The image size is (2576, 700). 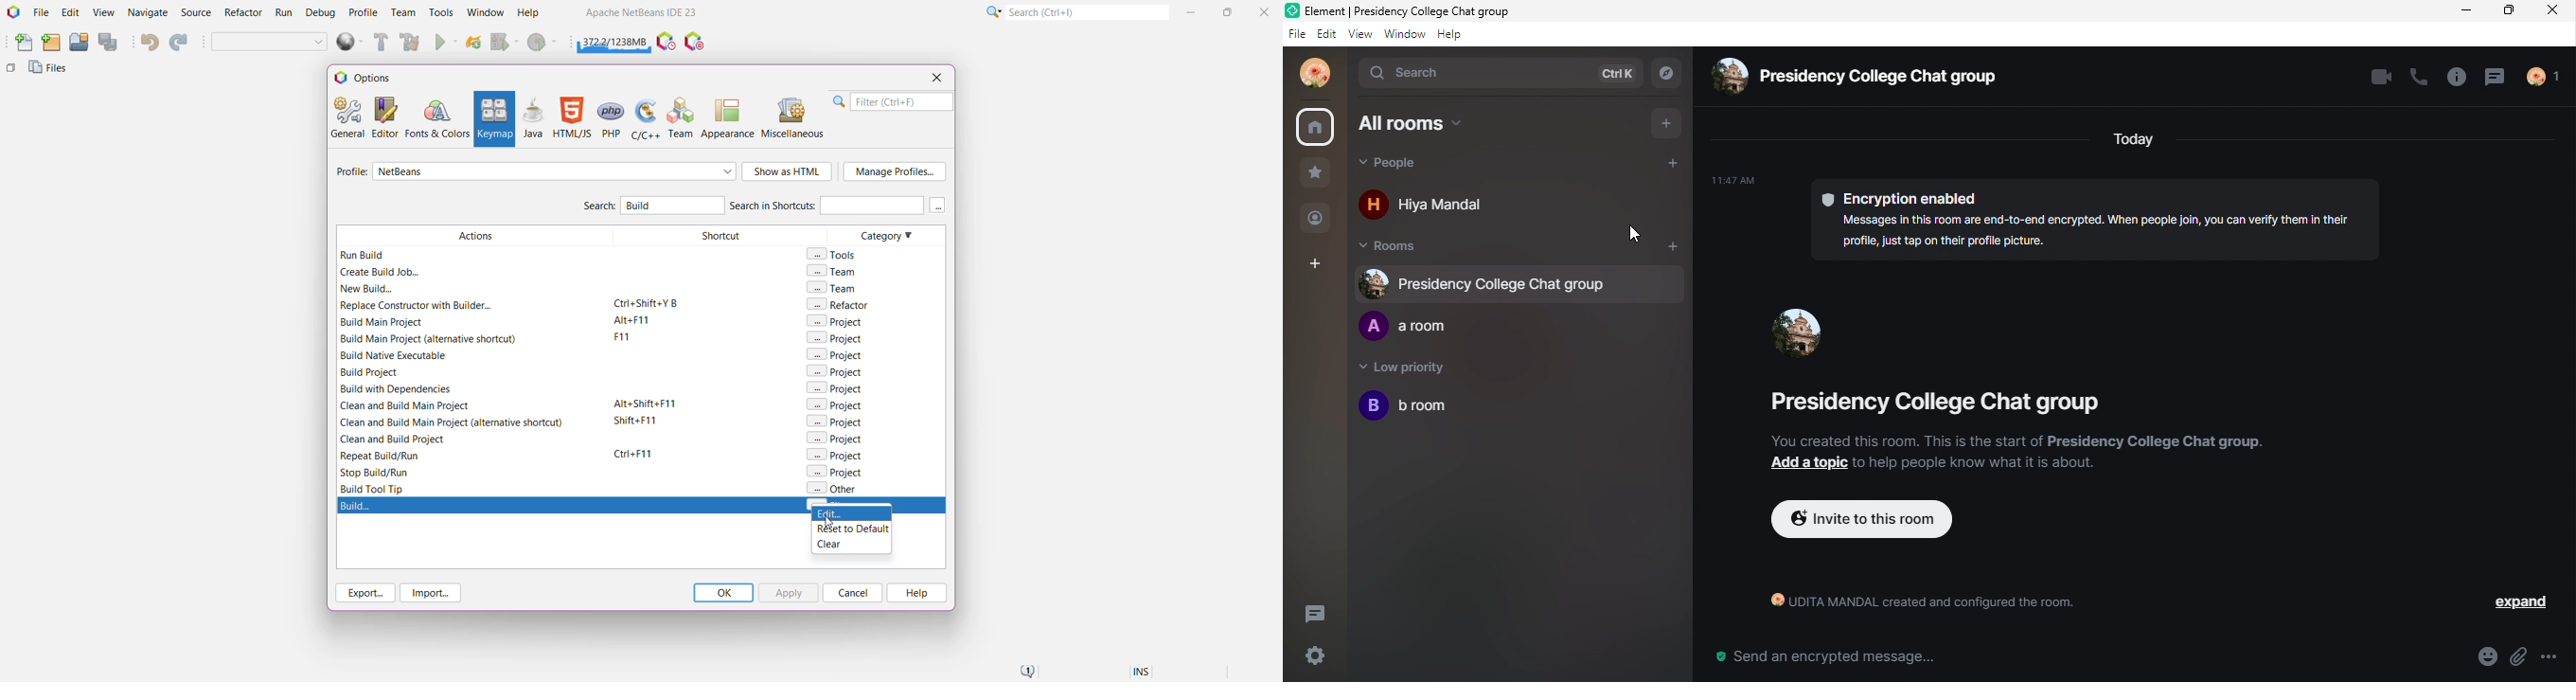 I want to click on Appearance, so click(x=728, y=118).